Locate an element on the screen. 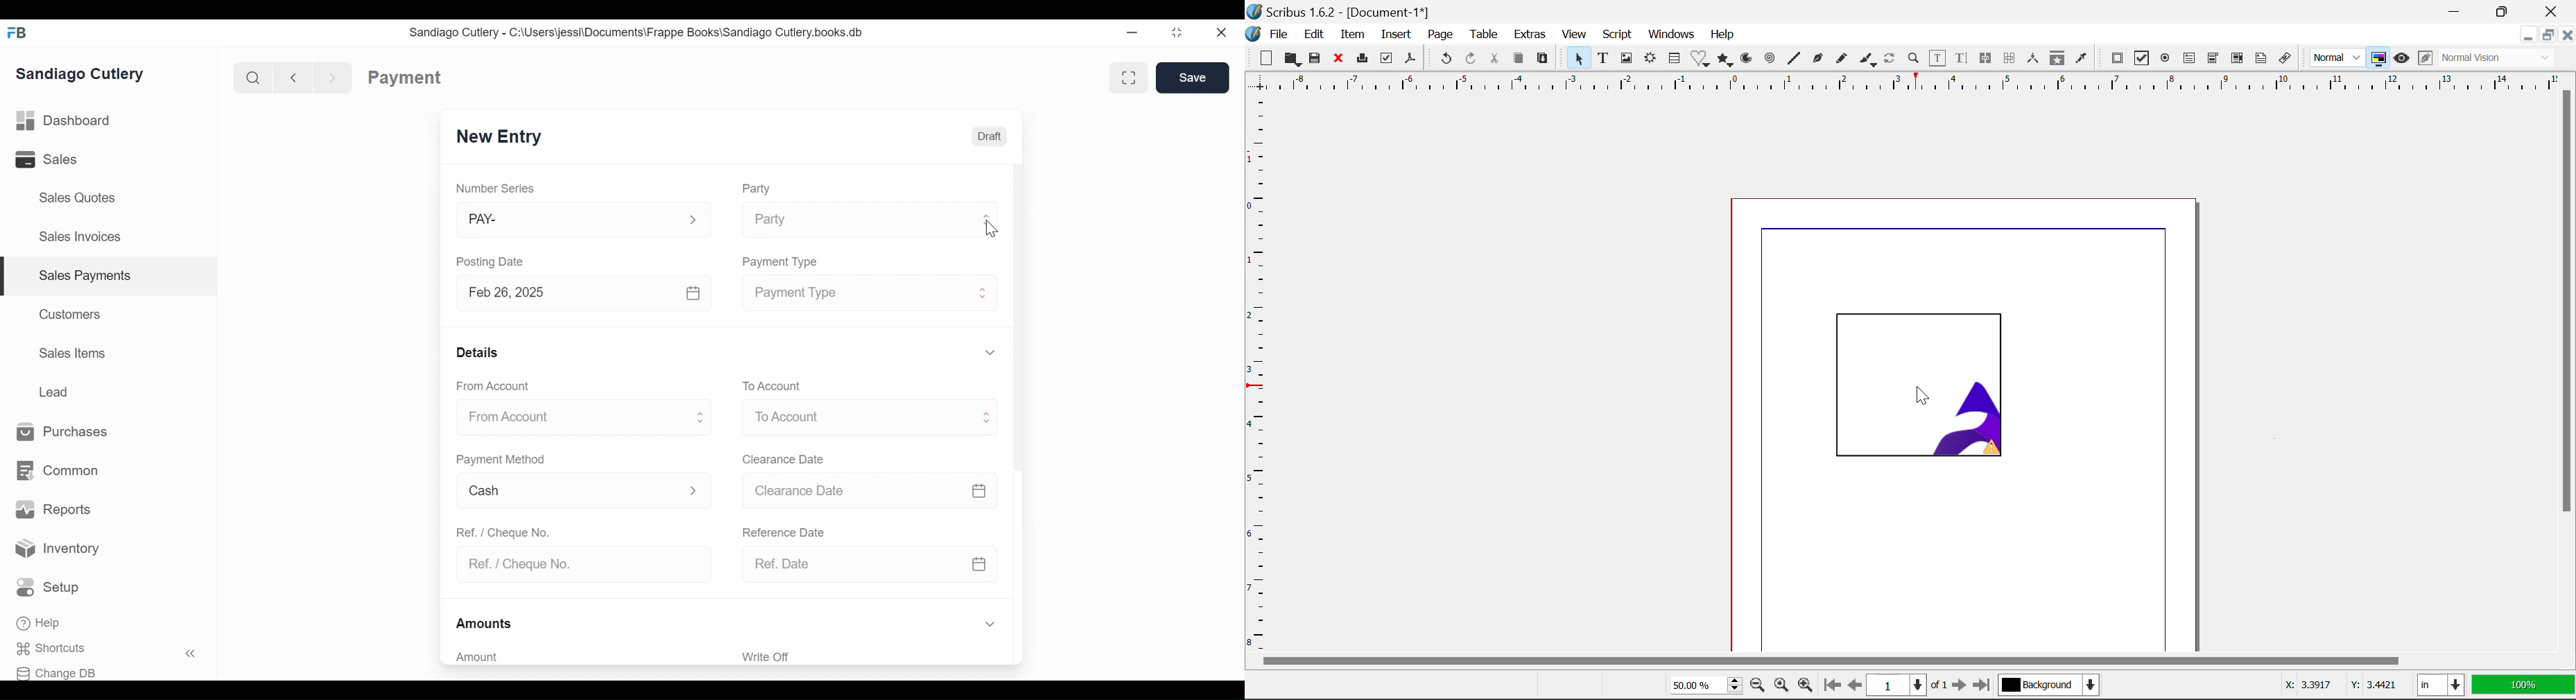  Minimize is located at coordinates (1132, 34).